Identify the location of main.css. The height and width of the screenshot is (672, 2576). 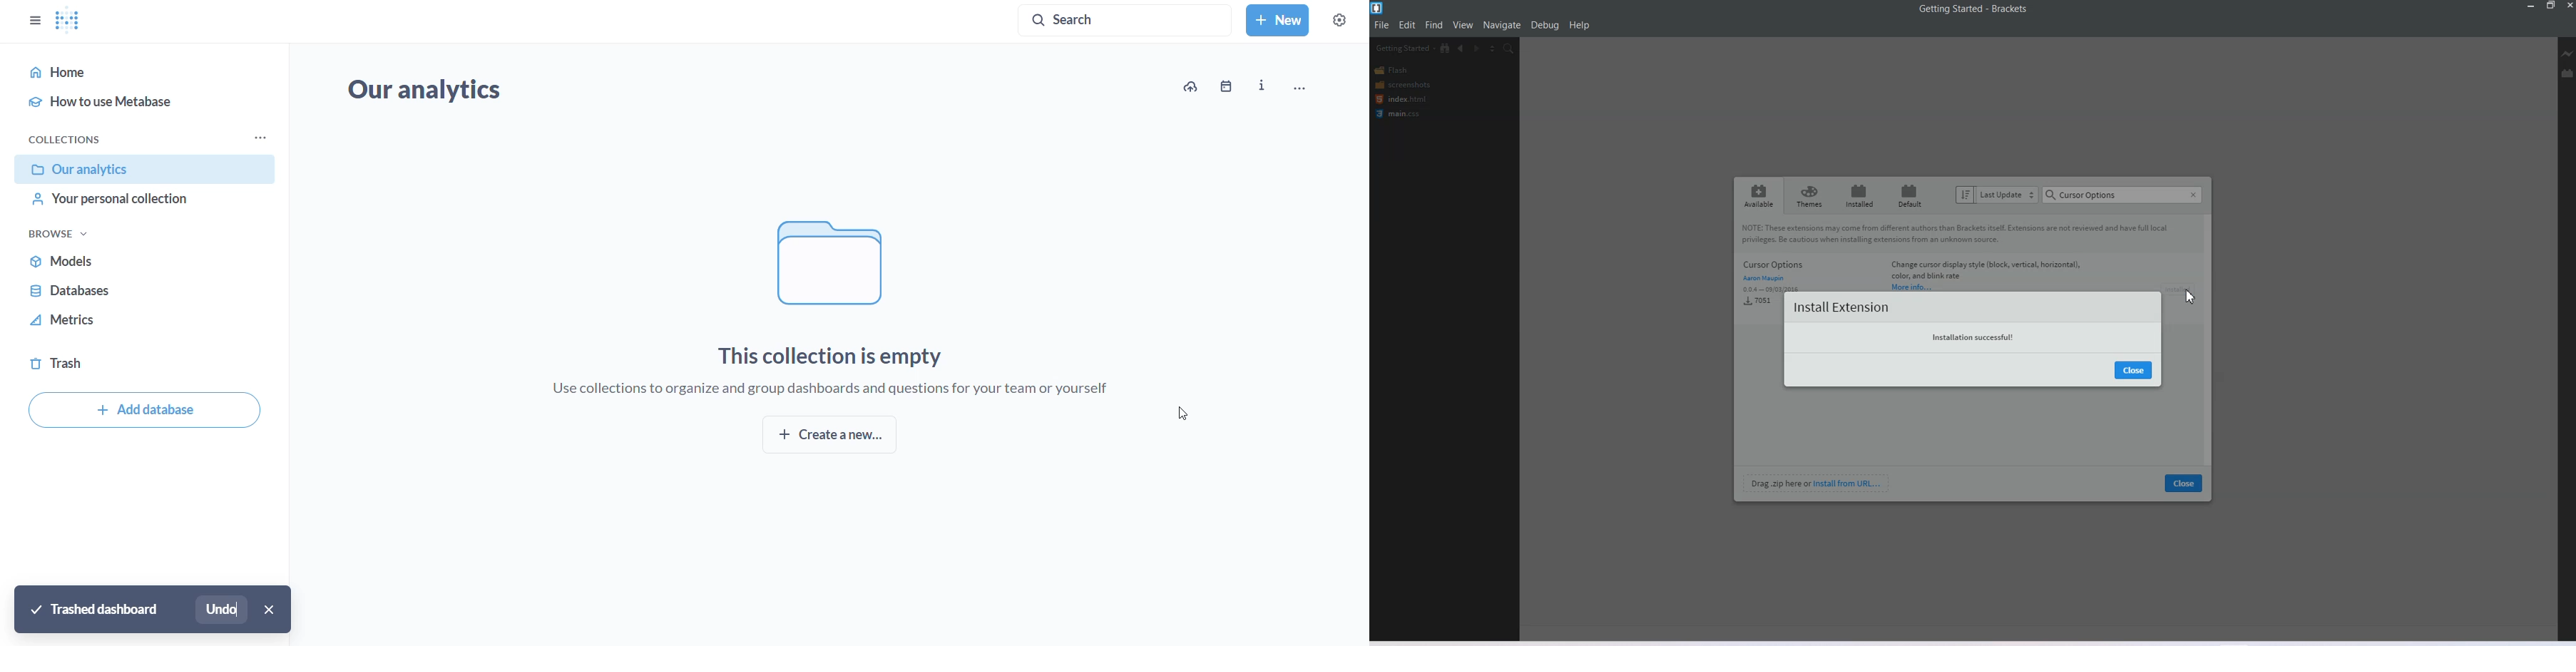
(1400, 114).